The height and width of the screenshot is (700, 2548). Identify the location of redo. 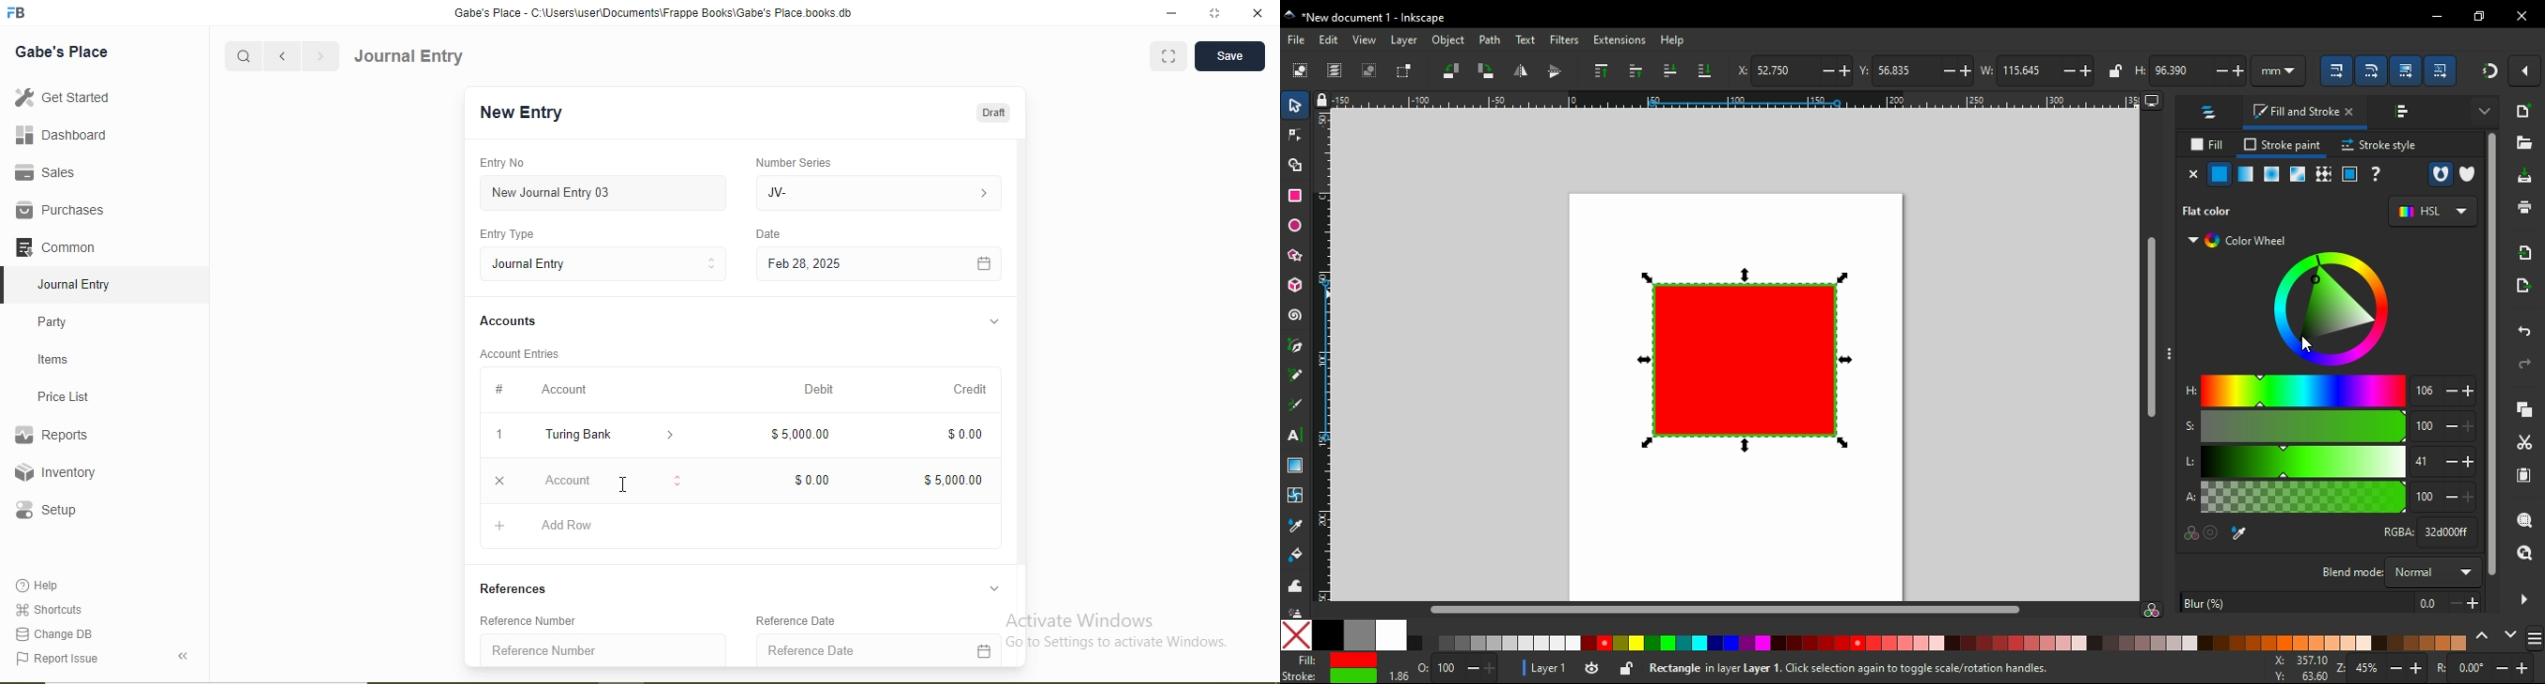
(2525, 364).